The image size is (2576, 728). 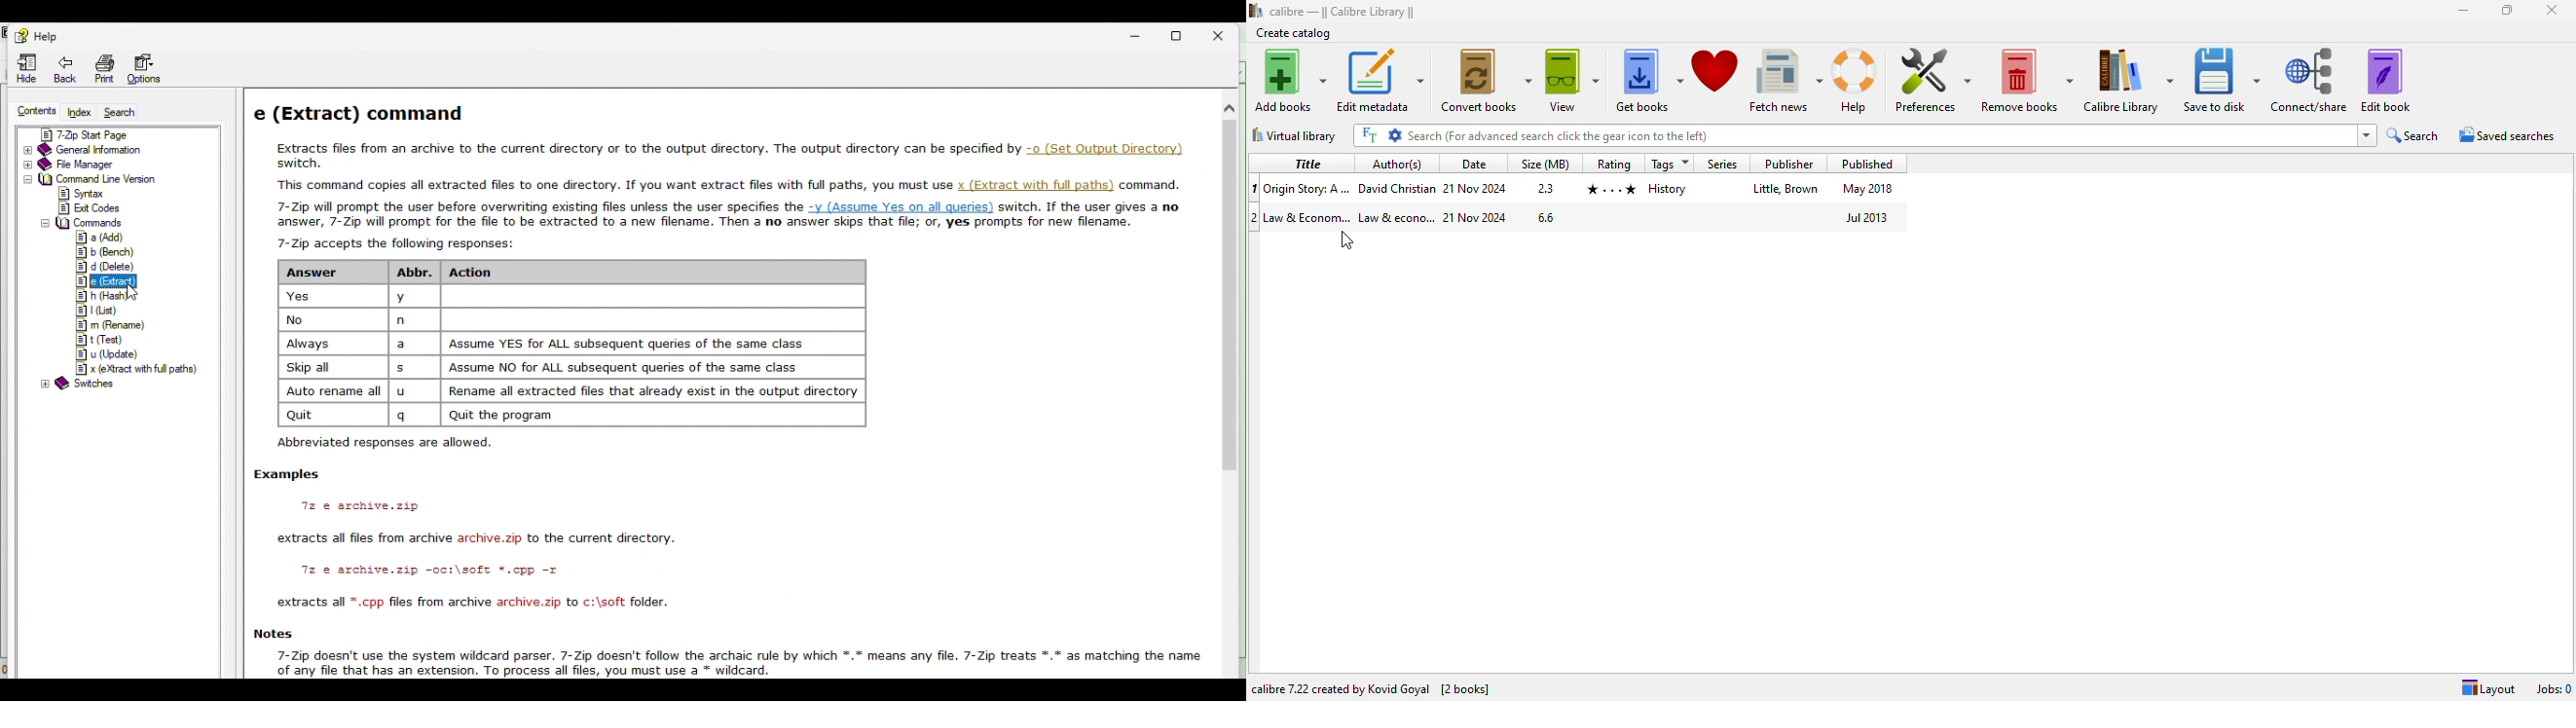 What do you see at coordinates (1343, 11) in the screenshot?
I see `calibre library` at bounding box center [1343, 11].